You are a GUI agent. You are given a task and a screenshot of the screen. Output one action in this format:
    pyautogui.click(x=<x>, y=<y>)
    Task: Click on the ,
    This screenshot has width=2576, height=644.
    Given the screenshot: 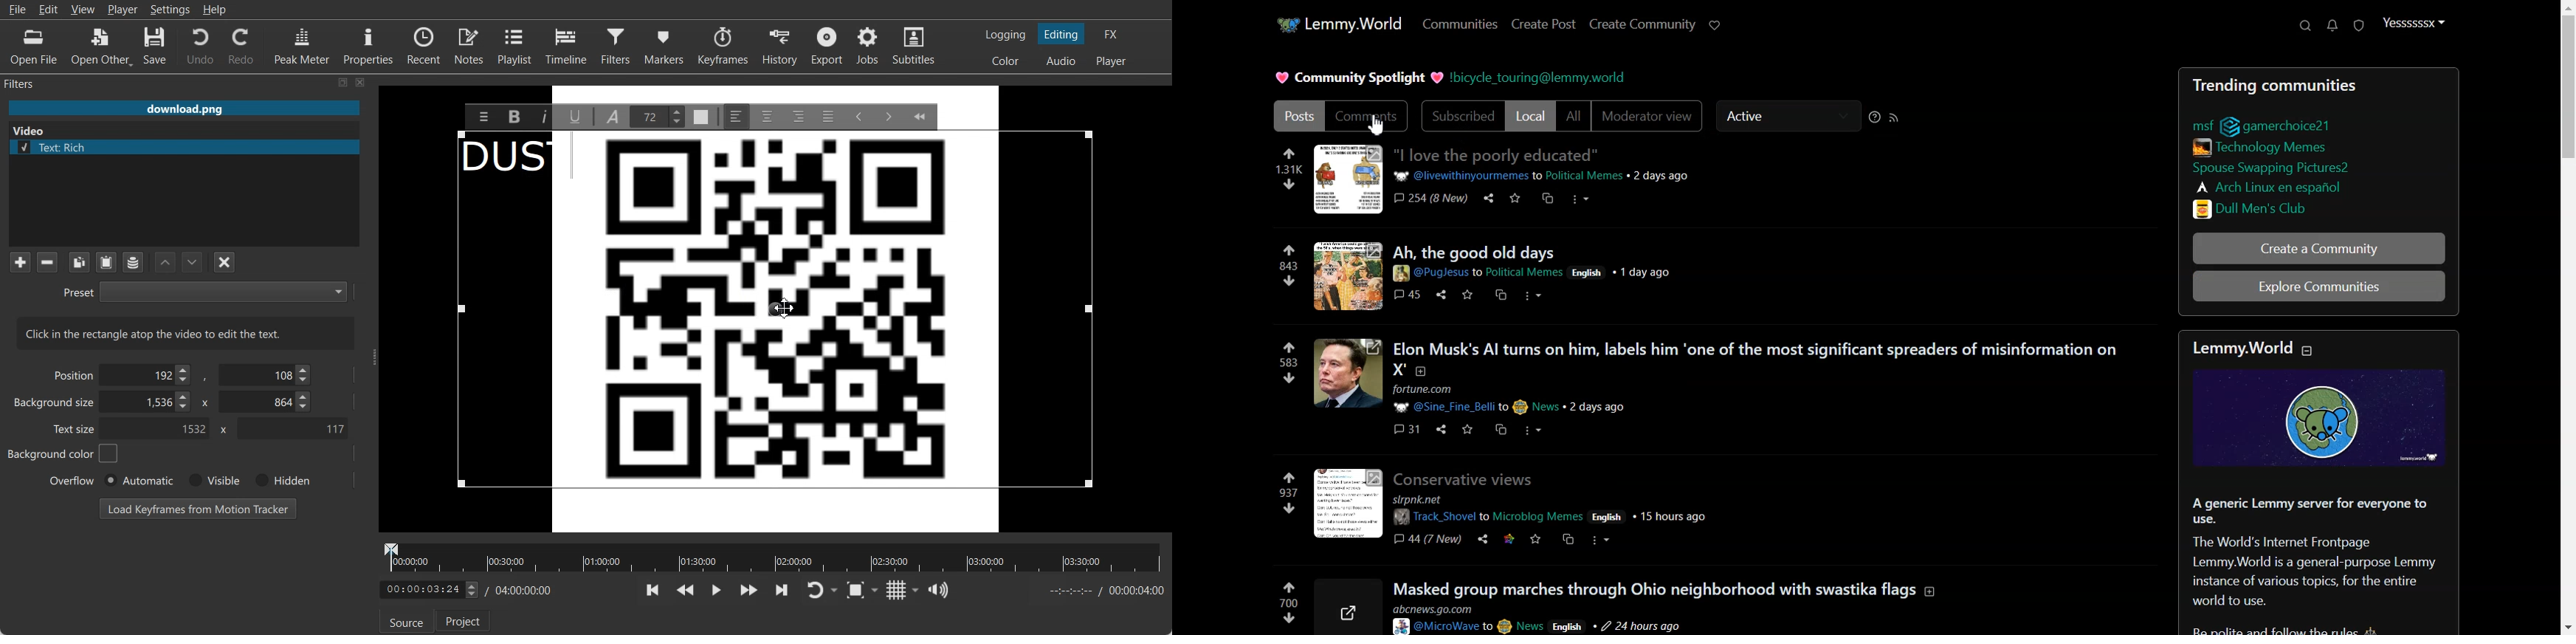 What is the action you would take?
    pyautogui.click(x=206, y=378)
    